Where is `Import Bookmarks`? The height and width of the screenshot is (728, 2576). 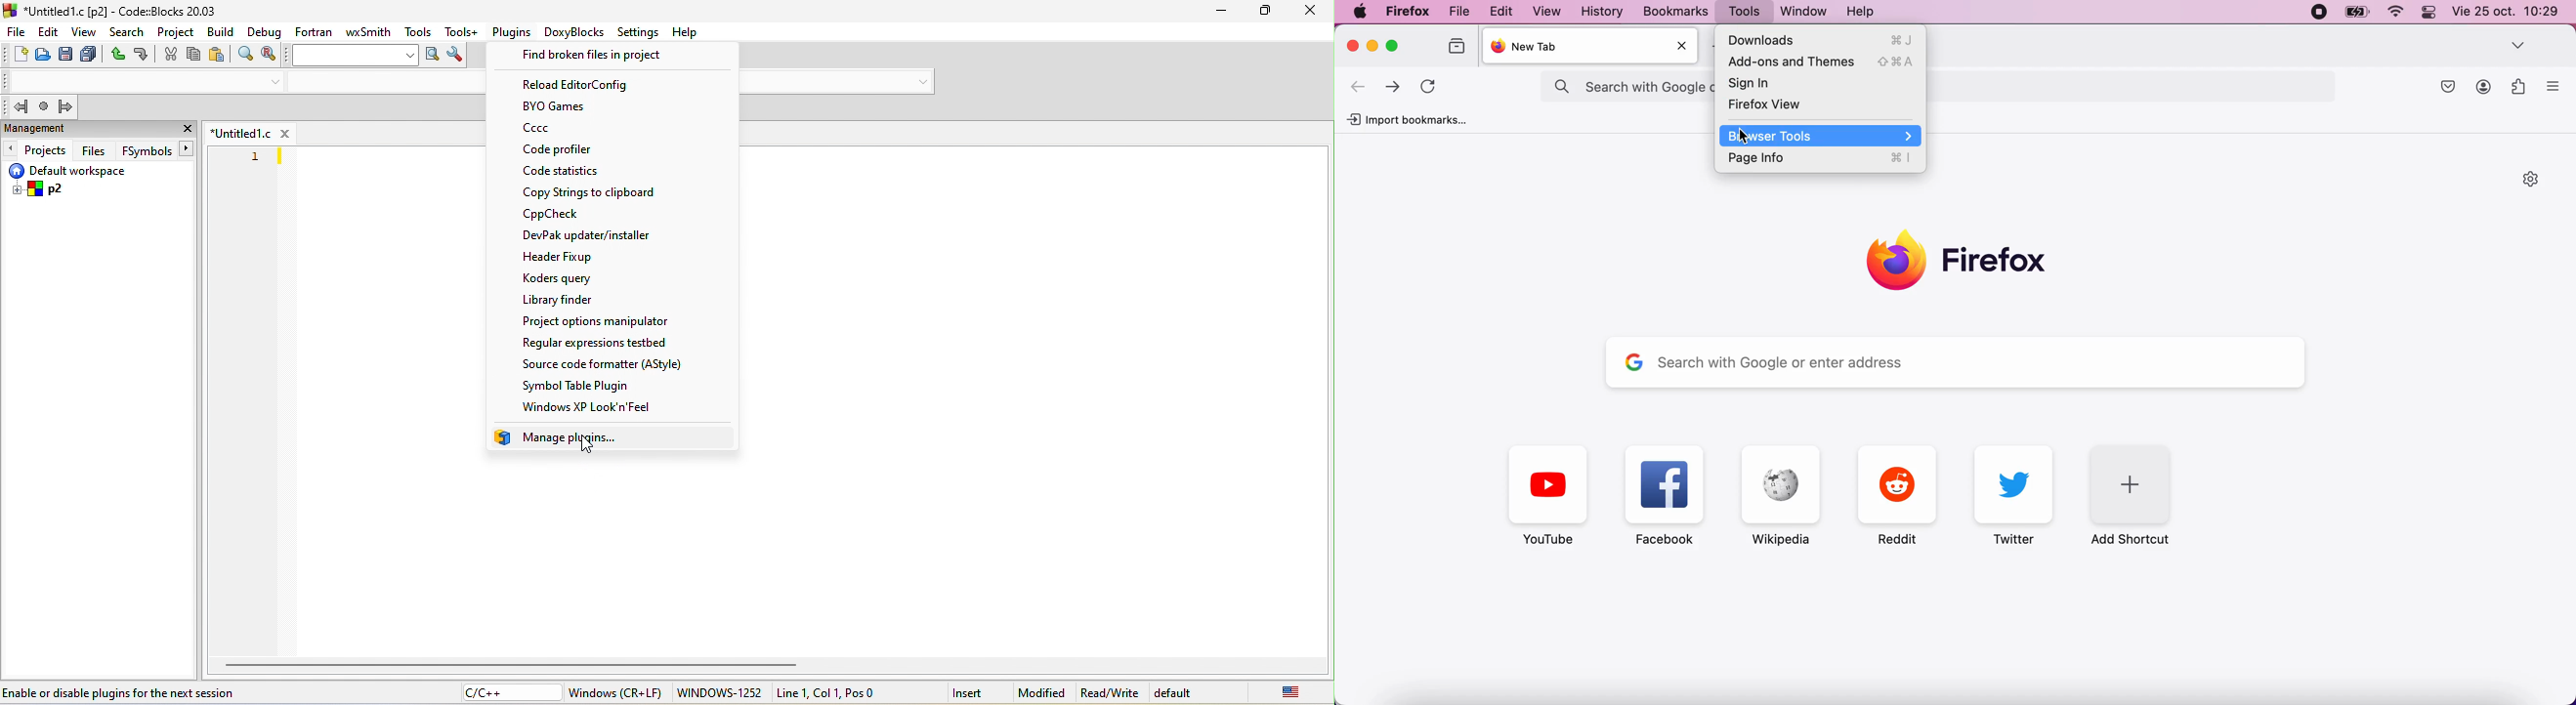 Import Bookmarks is located at coordinates (1406, 120).